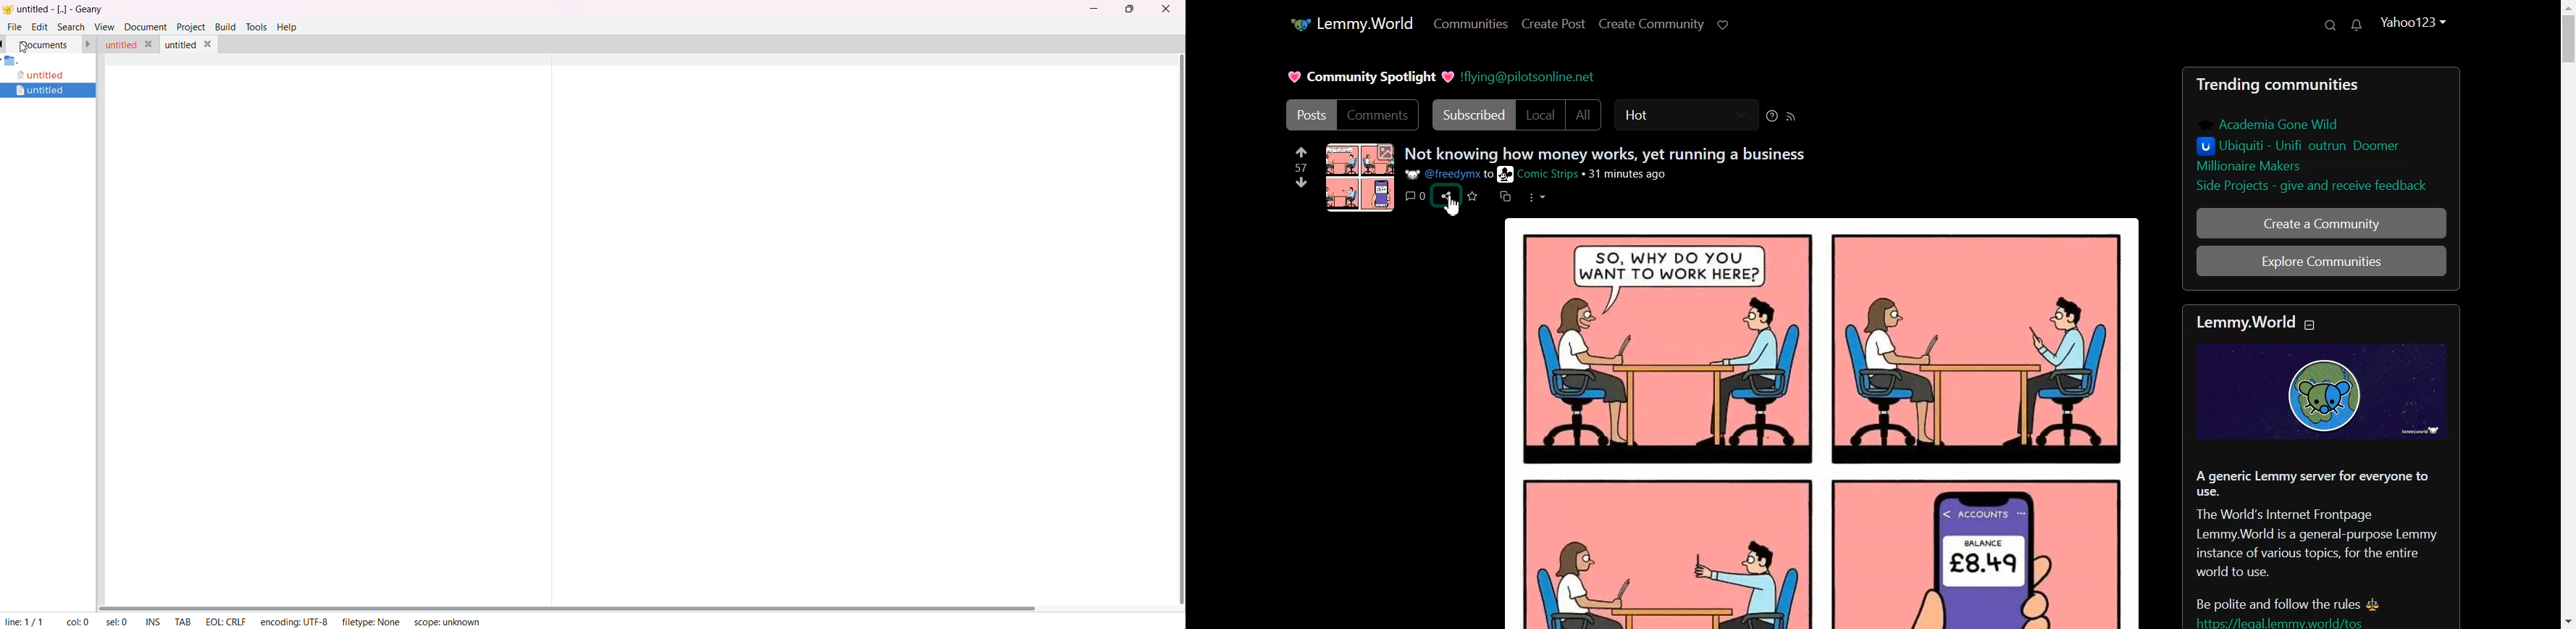  I want to click on Posts, so click(2320, 134).